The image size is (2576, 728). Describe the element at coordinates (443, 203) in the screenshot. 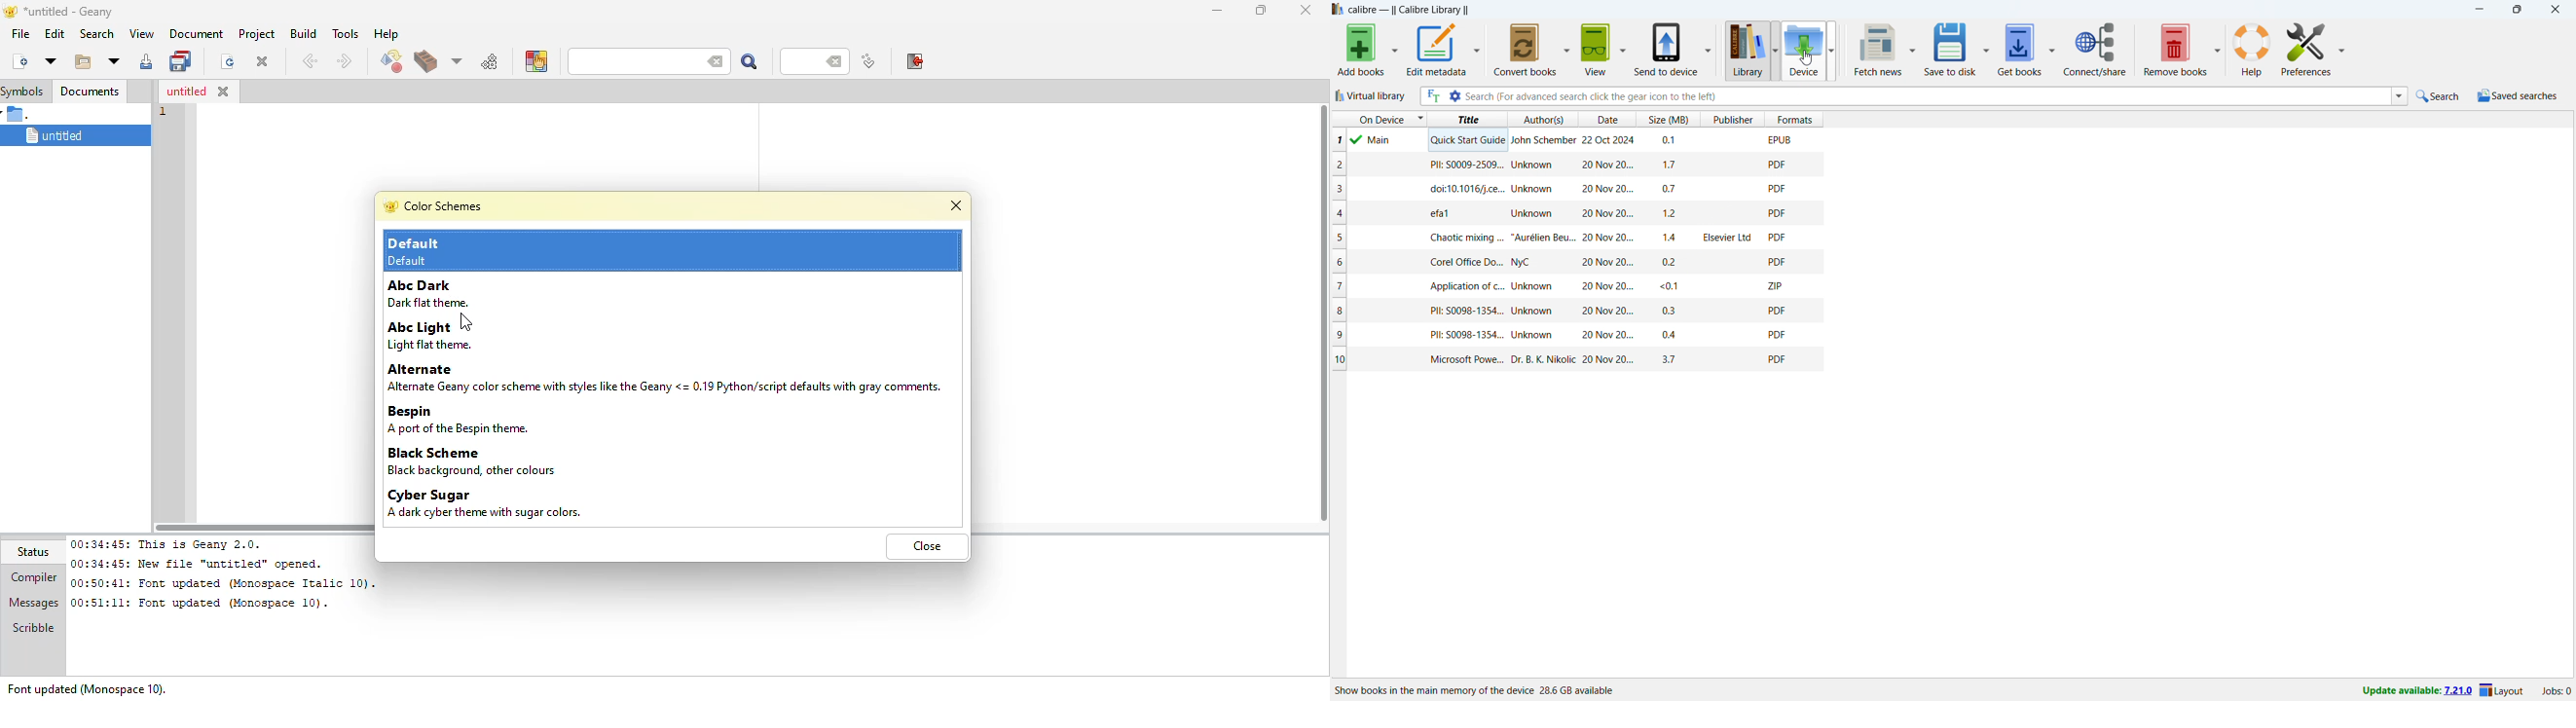

I see `color schemes` at that location.